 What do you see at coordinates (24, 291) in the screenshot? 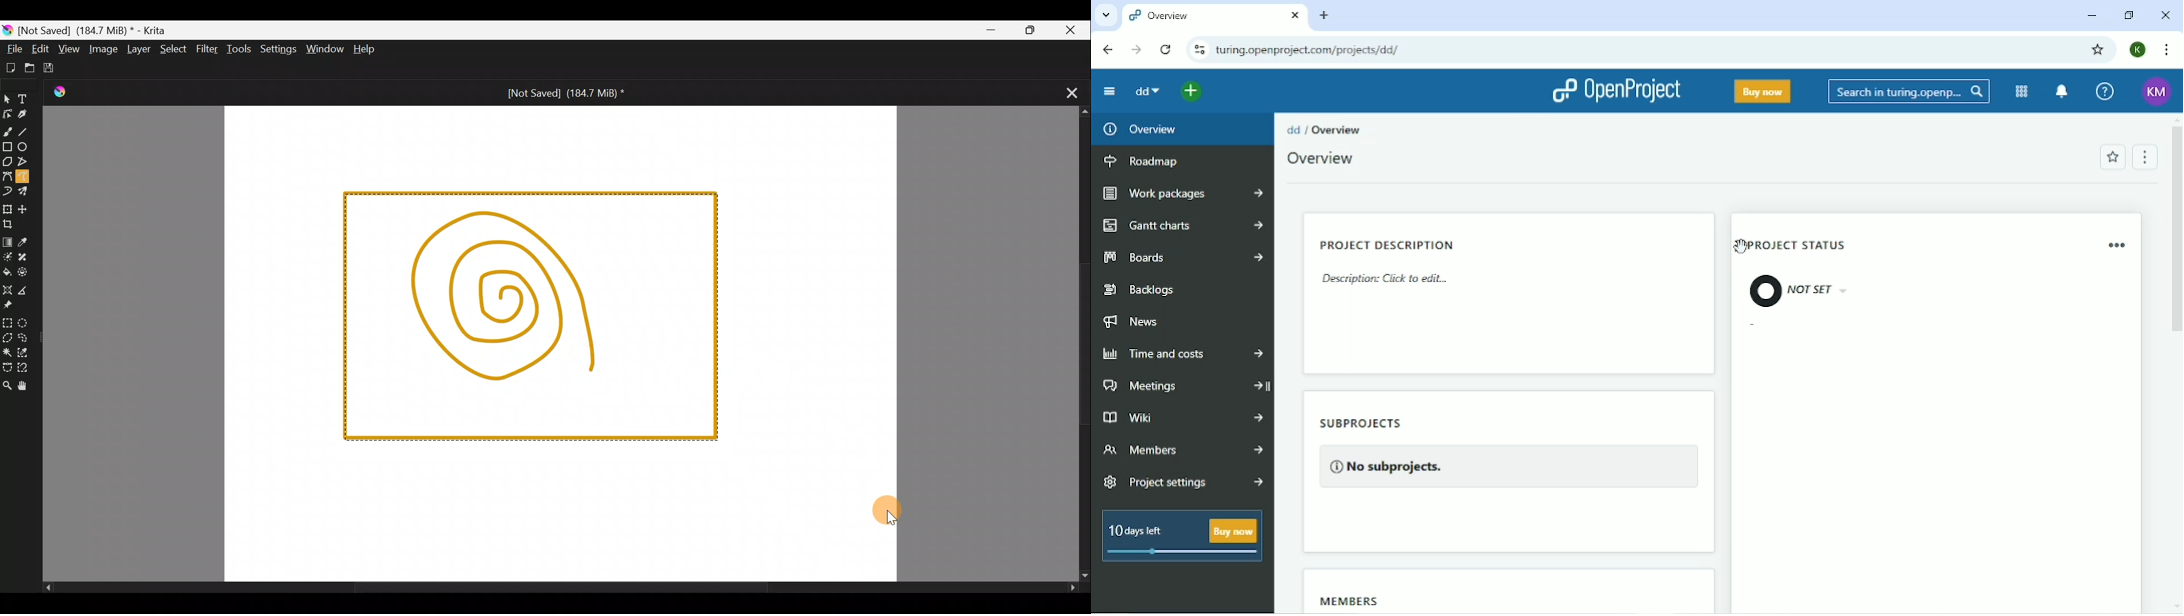
I see `Measure the distance between two points` at bounding box center [24, 291].